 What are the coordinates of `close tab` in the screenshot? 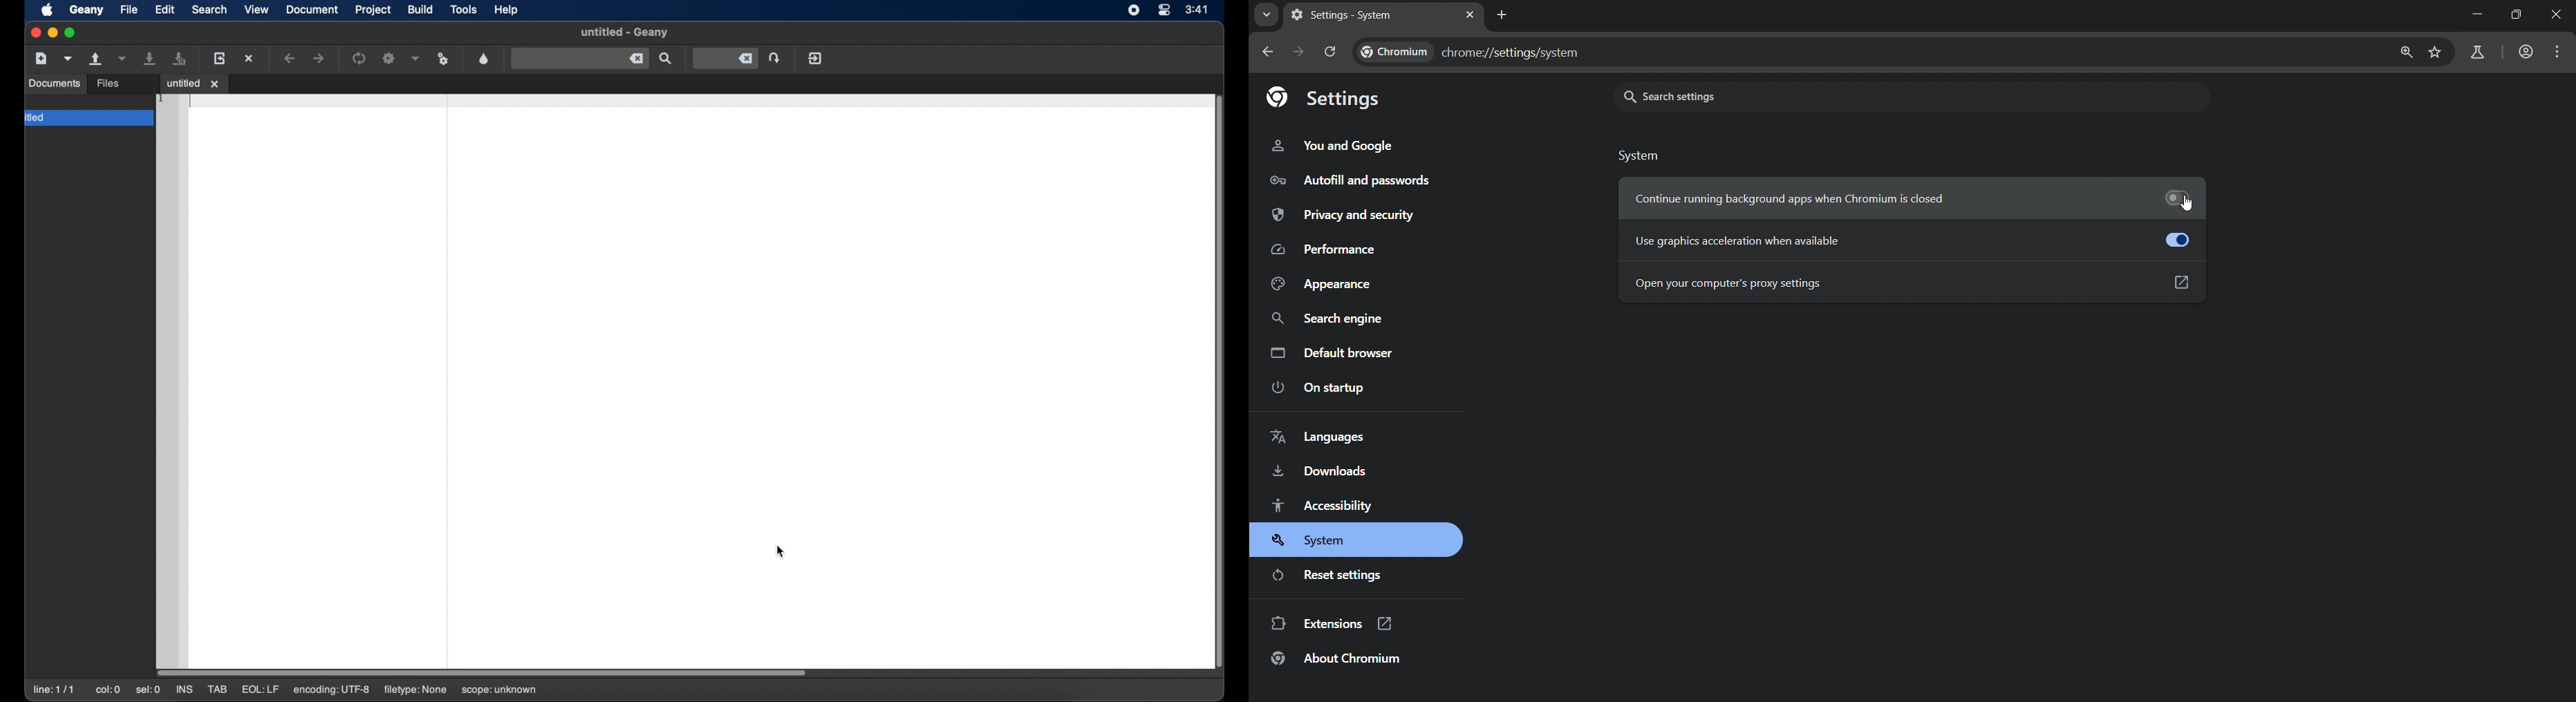 It's located at (1469, 15).